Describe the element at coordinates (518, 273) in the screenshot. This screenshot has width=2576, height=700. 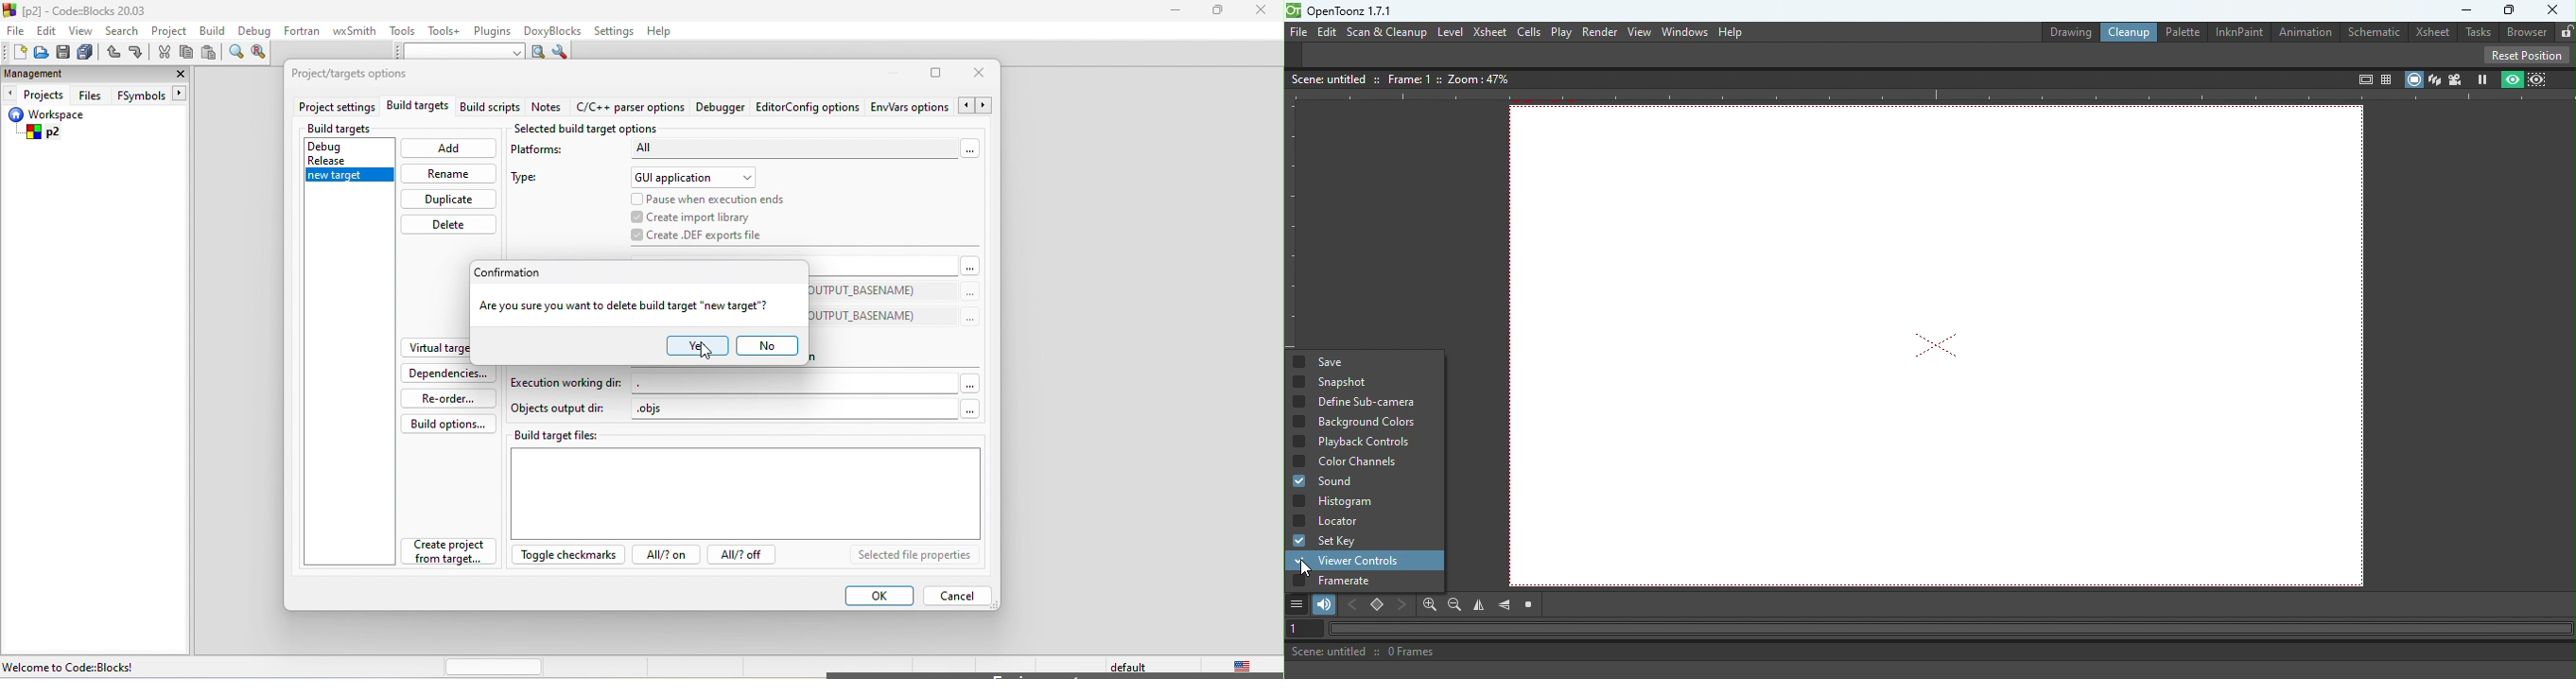
I see `confirmation` at that location.